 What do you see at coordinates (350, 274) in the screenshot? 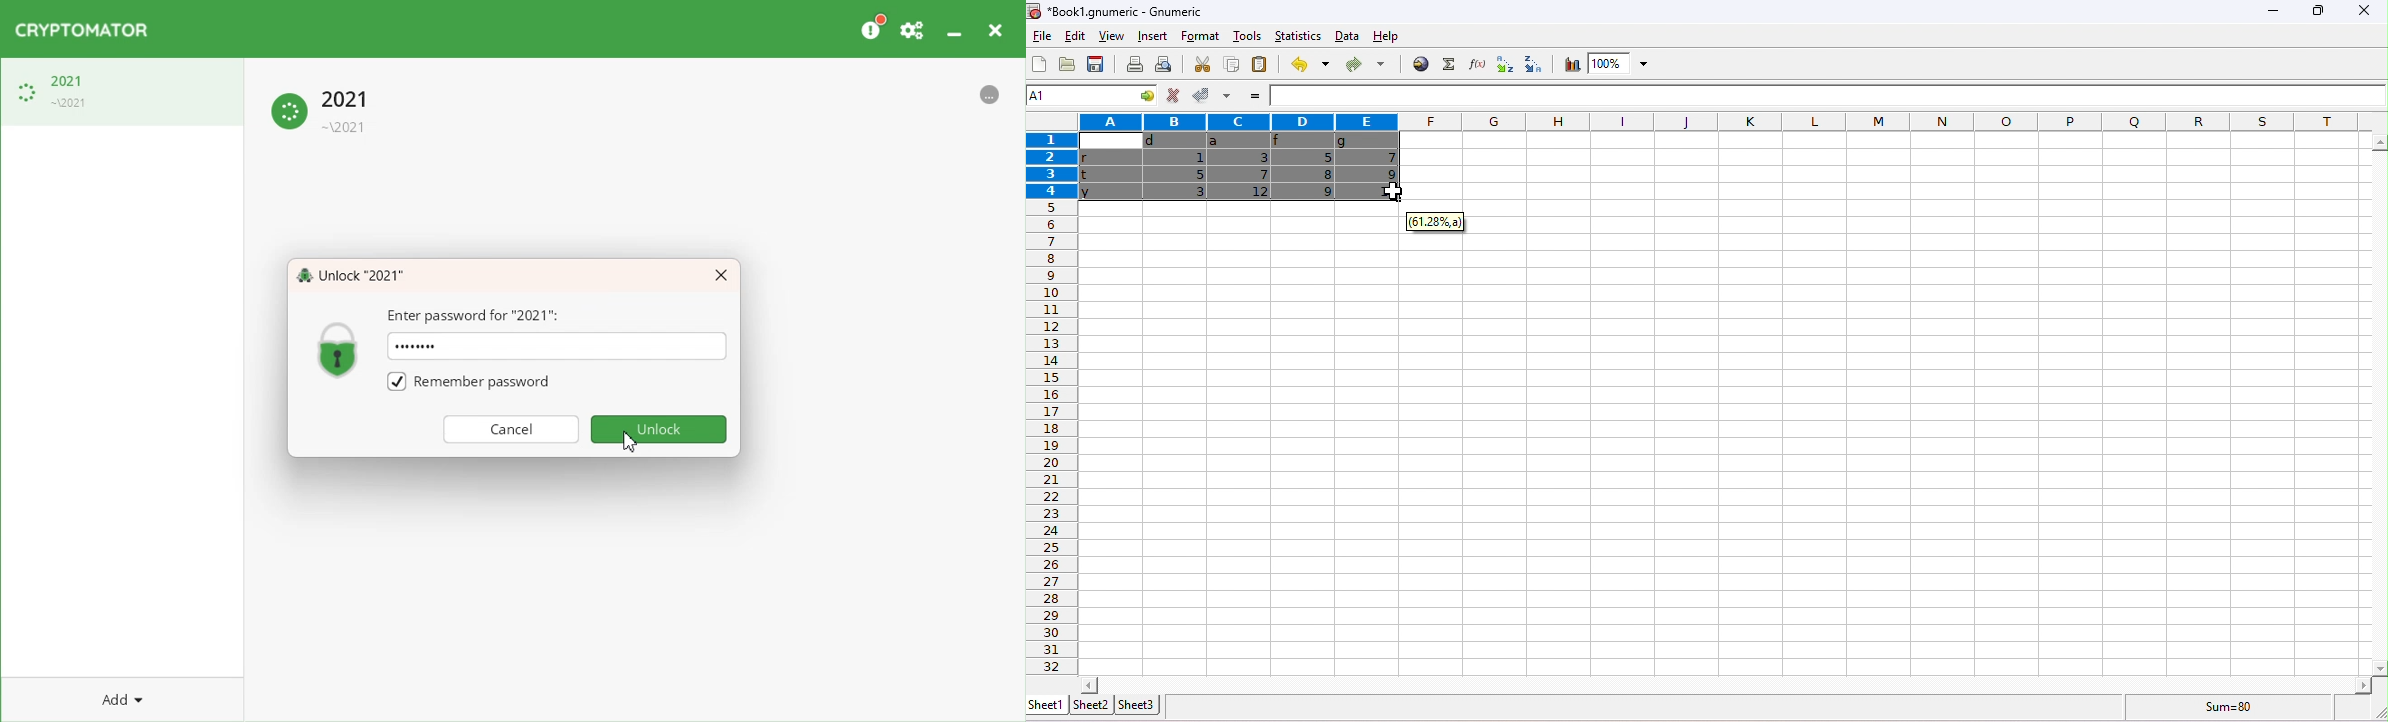
I see `Text` at bounding box center [350, 274].